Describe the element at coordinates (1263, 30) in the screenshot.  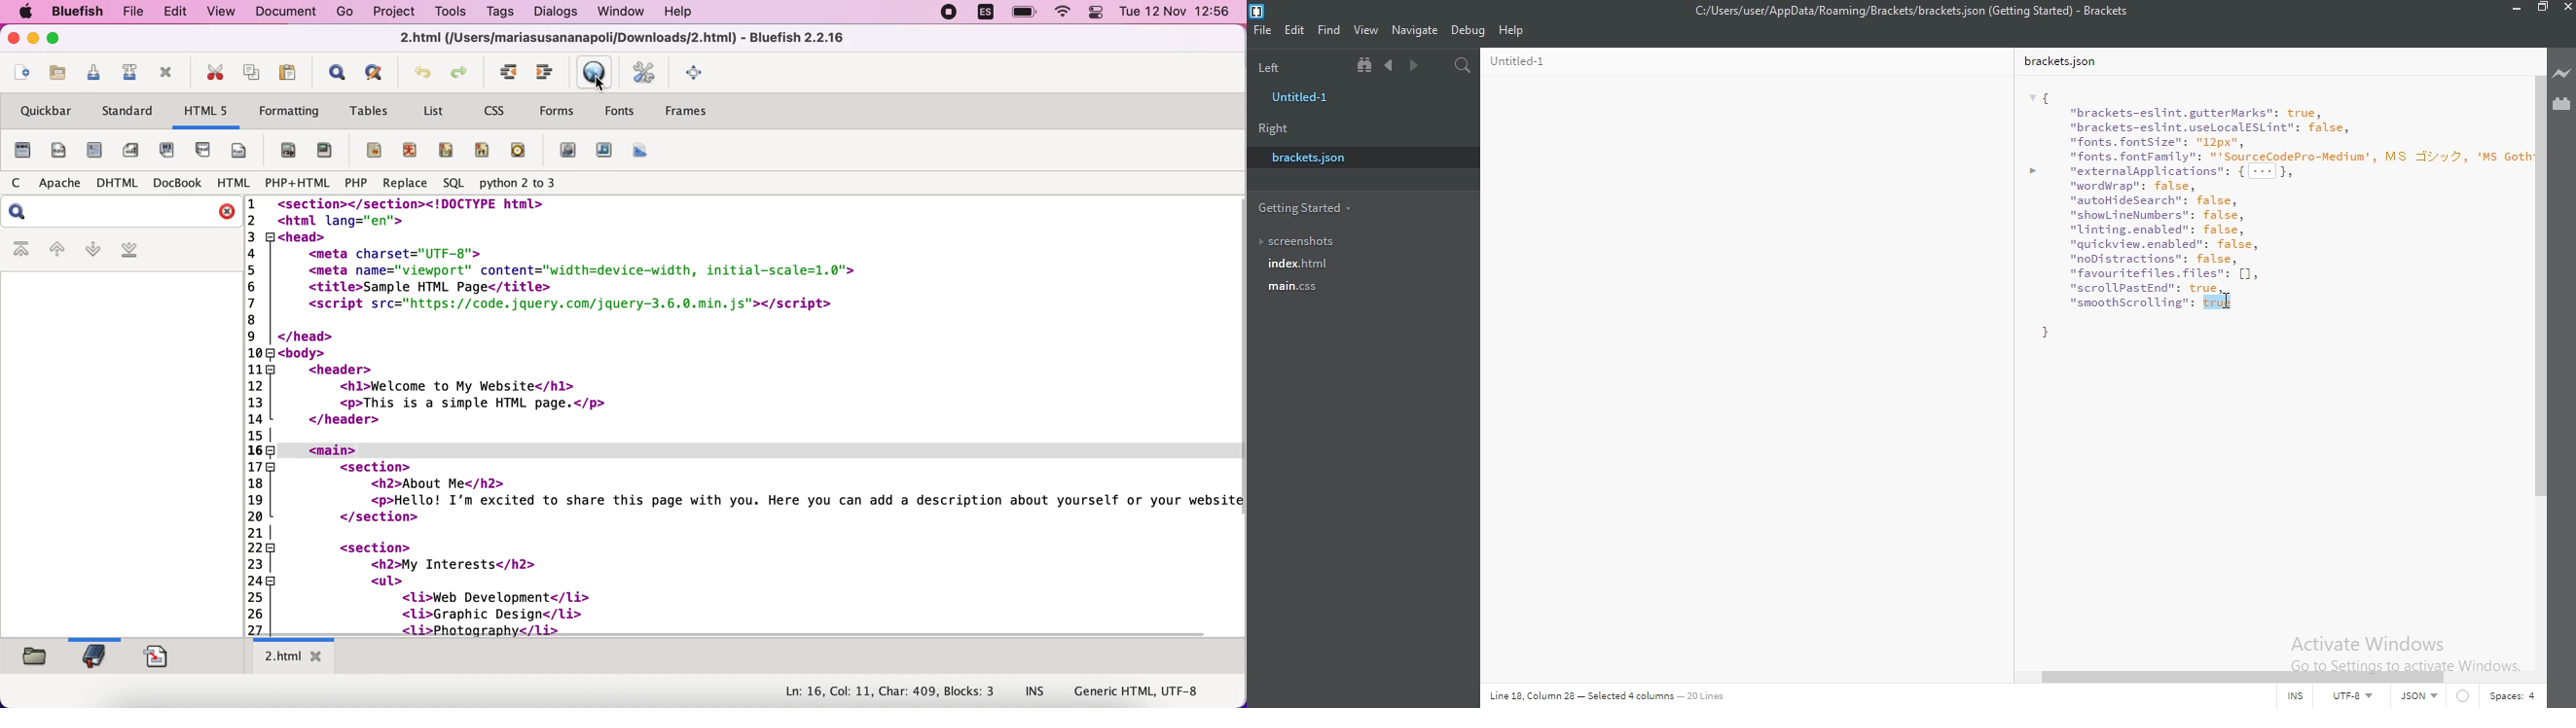
I see `File` at that location.